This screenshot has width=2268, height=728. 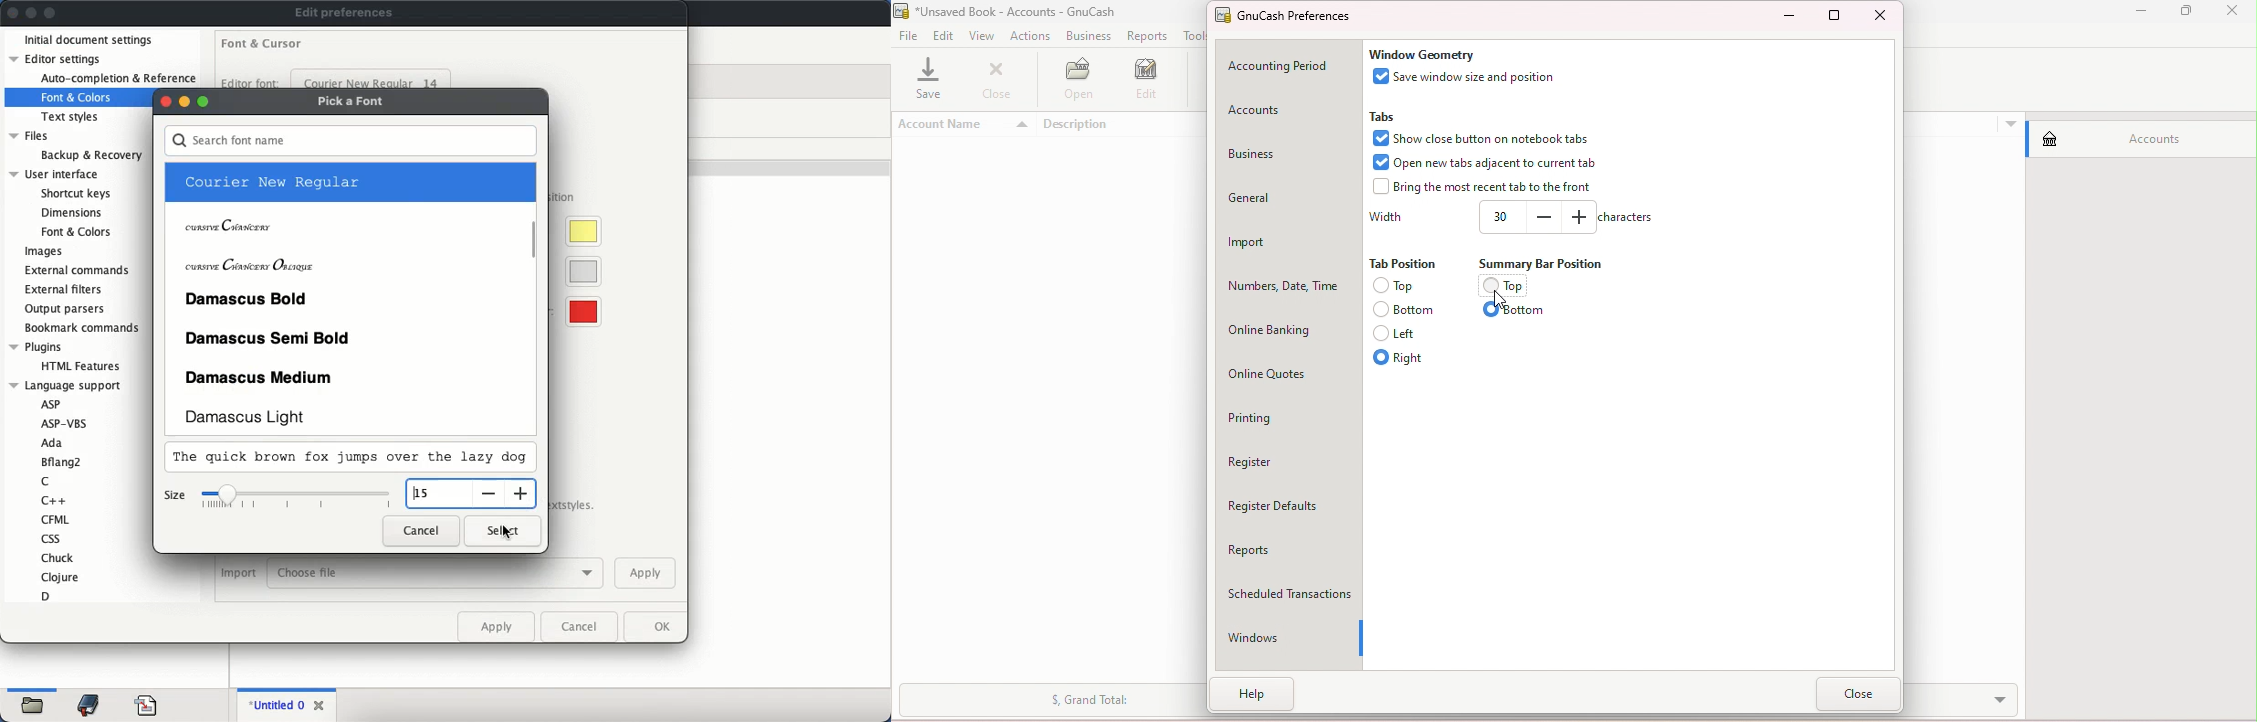 I want to click on external commands, so click(x=80, y=269).